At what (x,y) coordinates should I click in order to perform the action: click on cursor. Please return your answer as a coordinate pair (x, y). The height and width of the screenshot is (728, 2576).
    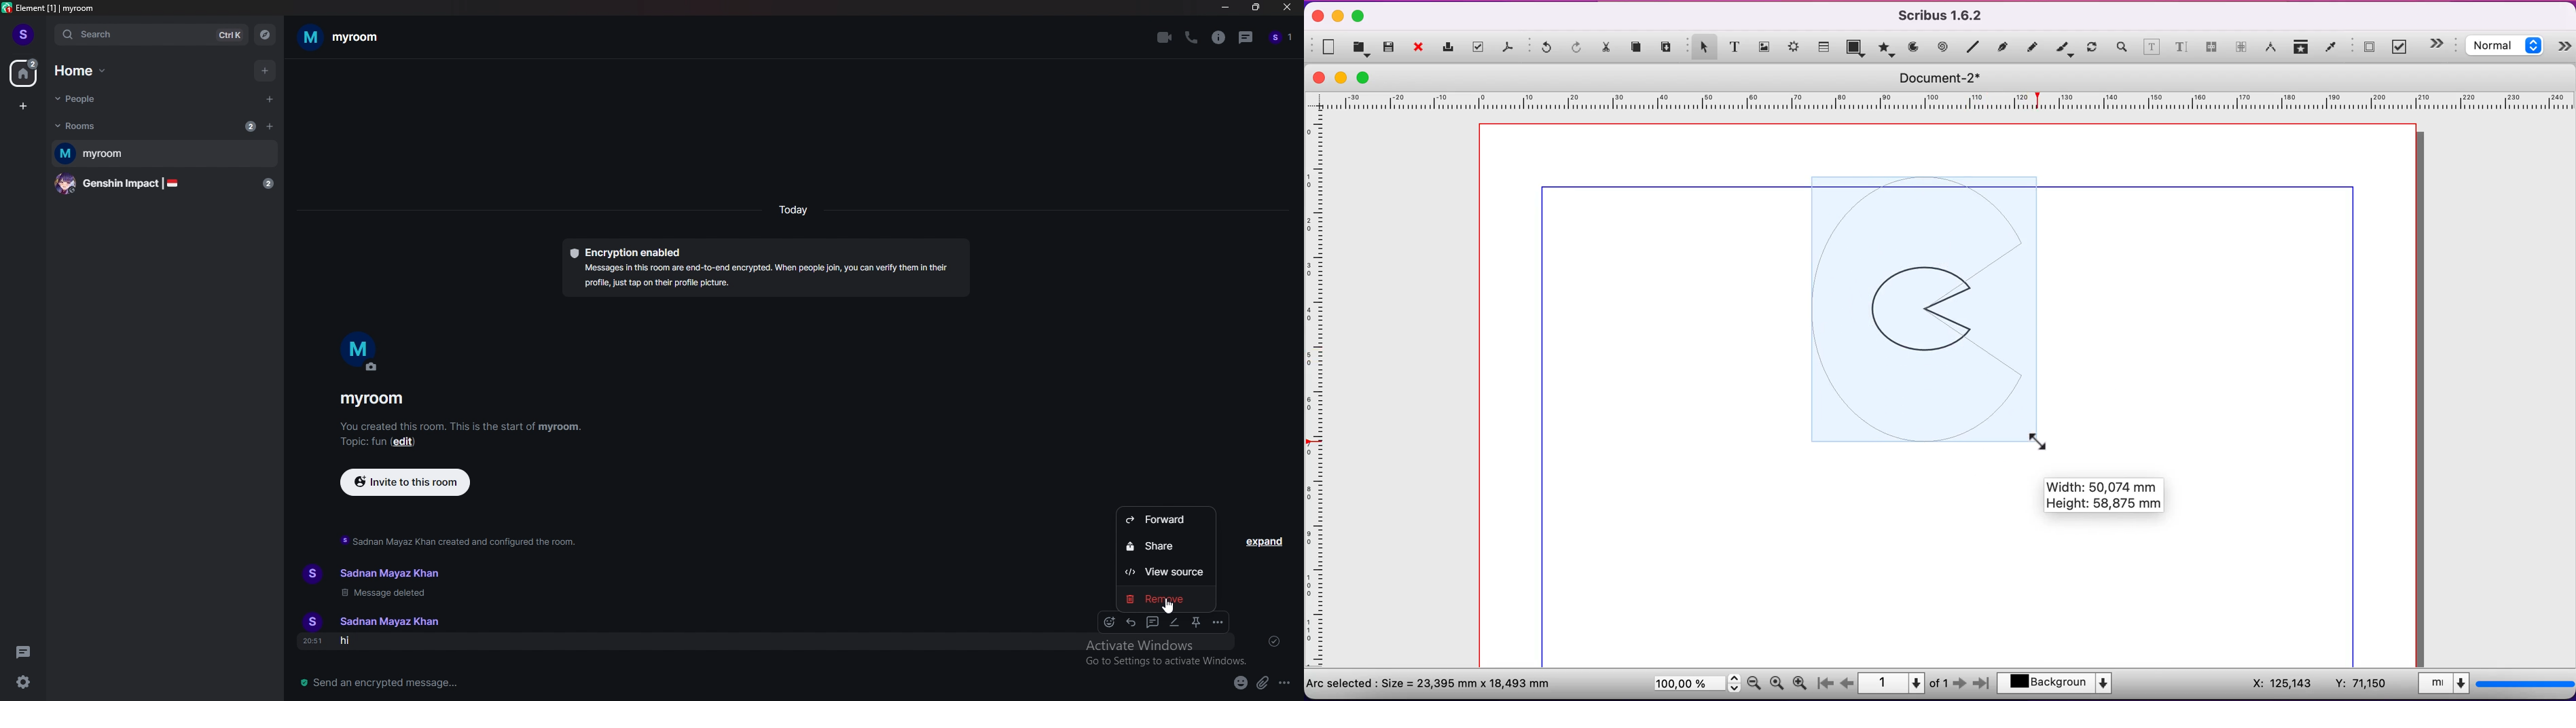
    Looking at the image, I should click on (1167, 605).